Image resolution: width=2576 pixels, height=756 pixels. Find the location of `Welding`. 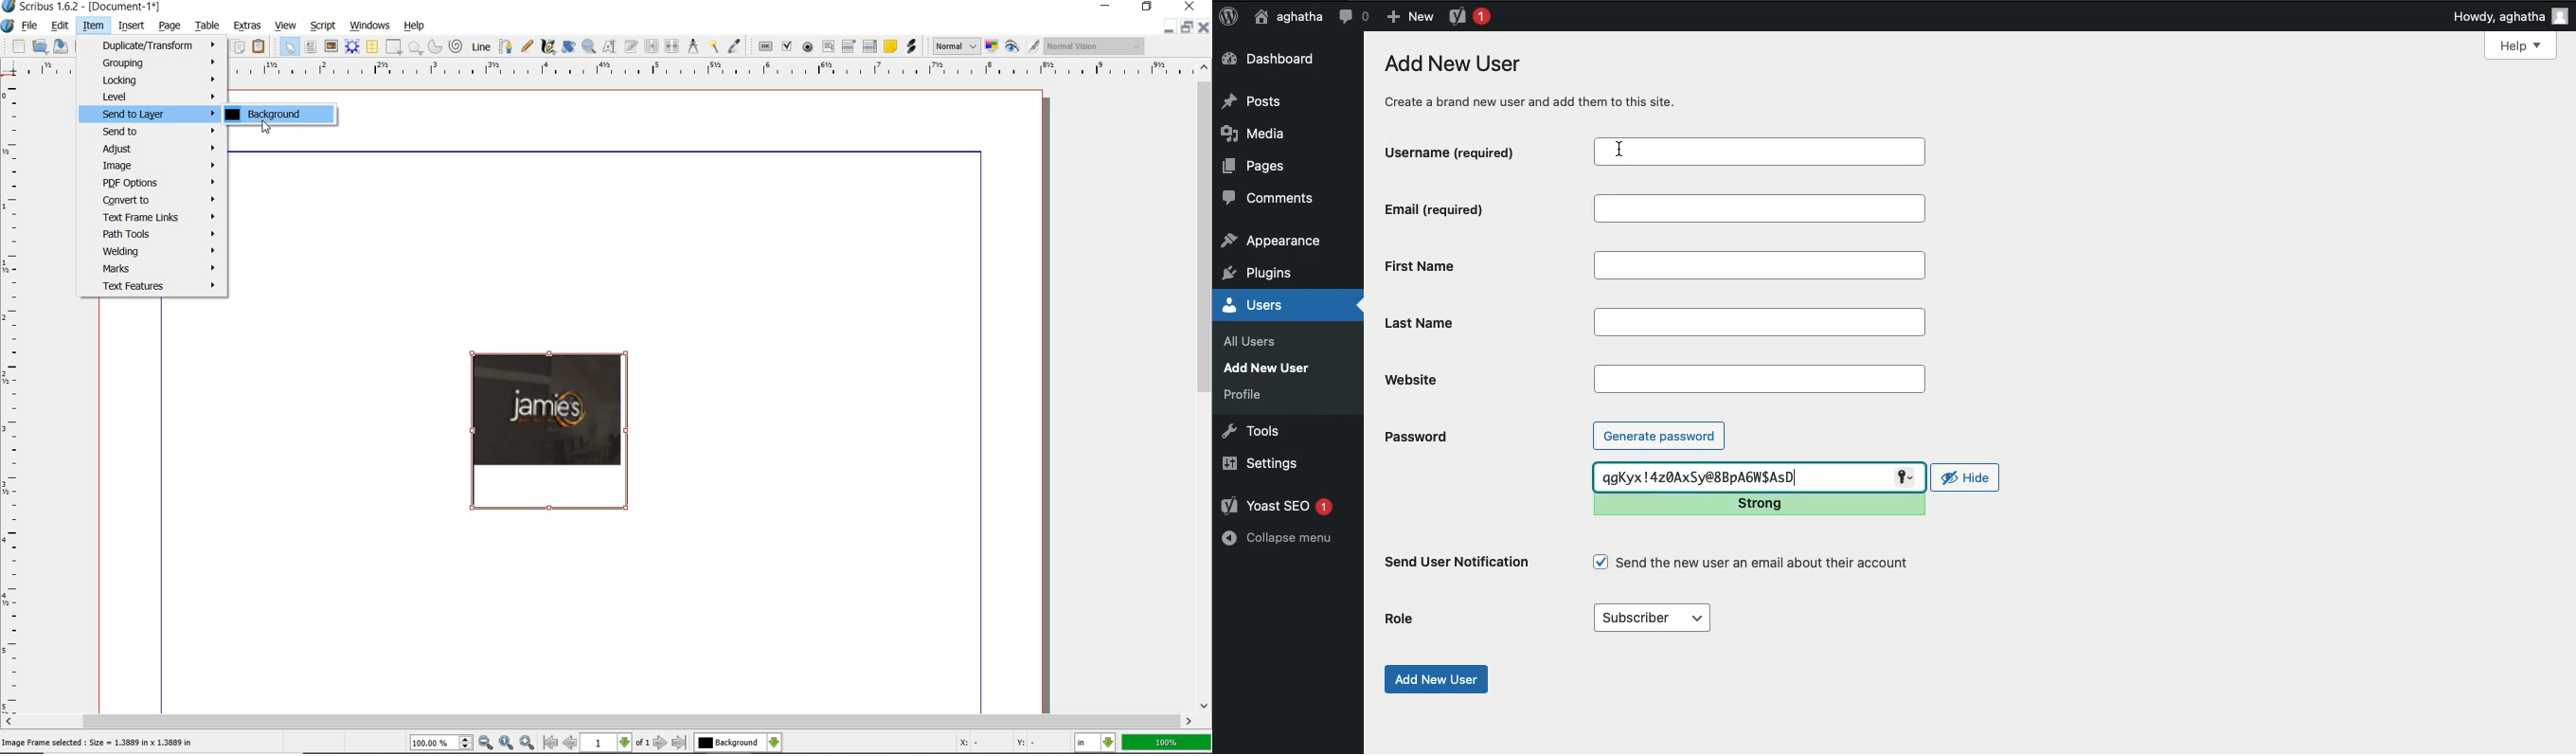

Welding is located at coordinates (155, 251).